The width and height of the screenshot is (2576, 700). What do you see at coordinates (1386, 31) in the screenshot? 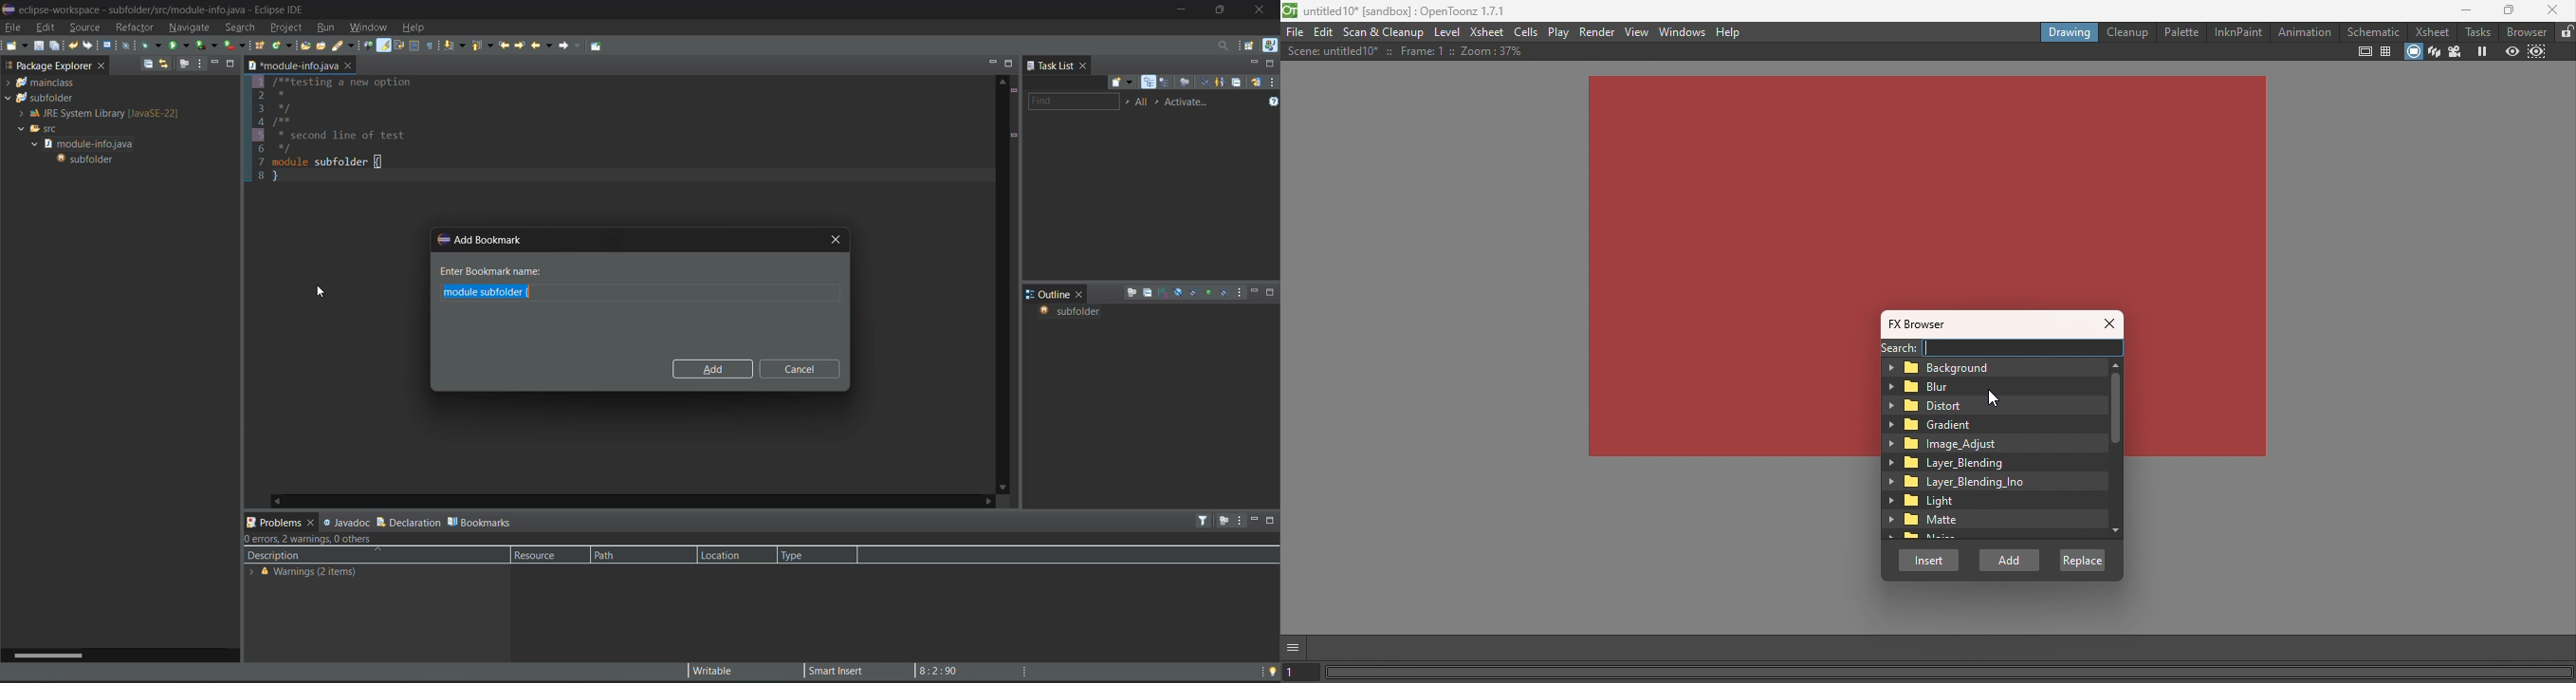
I see `Scan & Cleanup` at bounding box center [1386, 31].